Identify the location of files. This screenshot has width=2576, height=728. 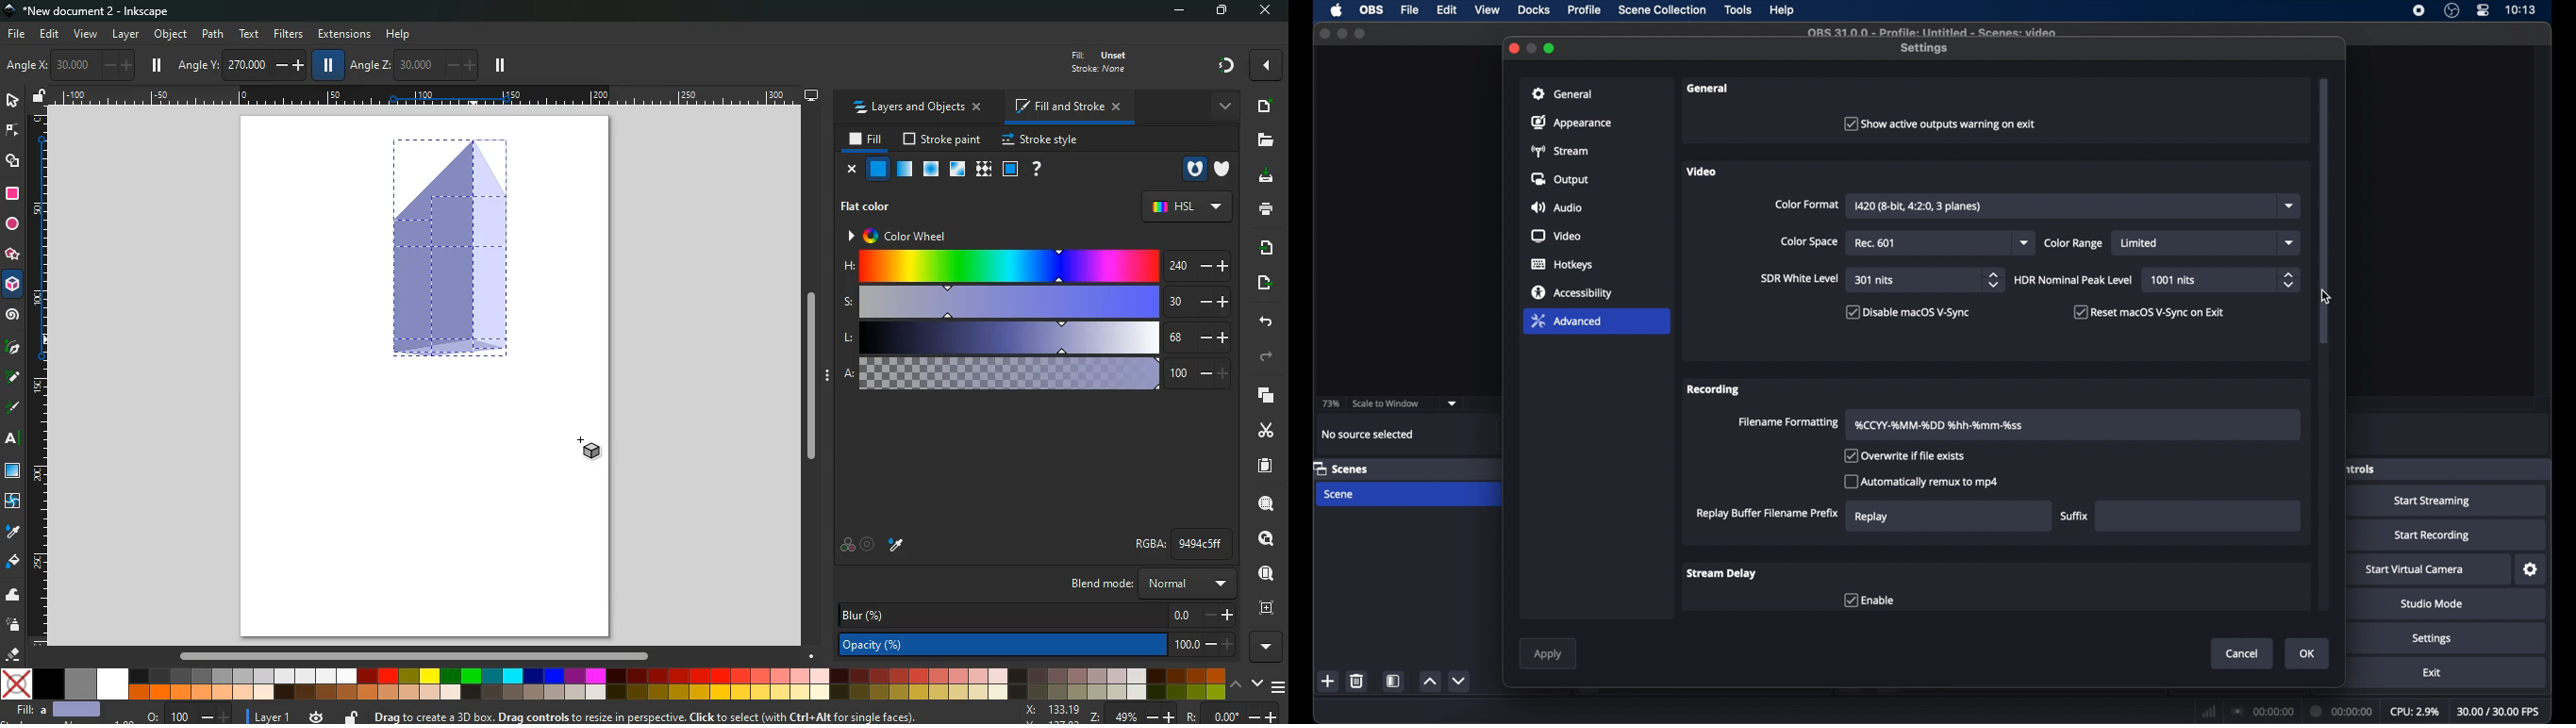
(1263, 141).